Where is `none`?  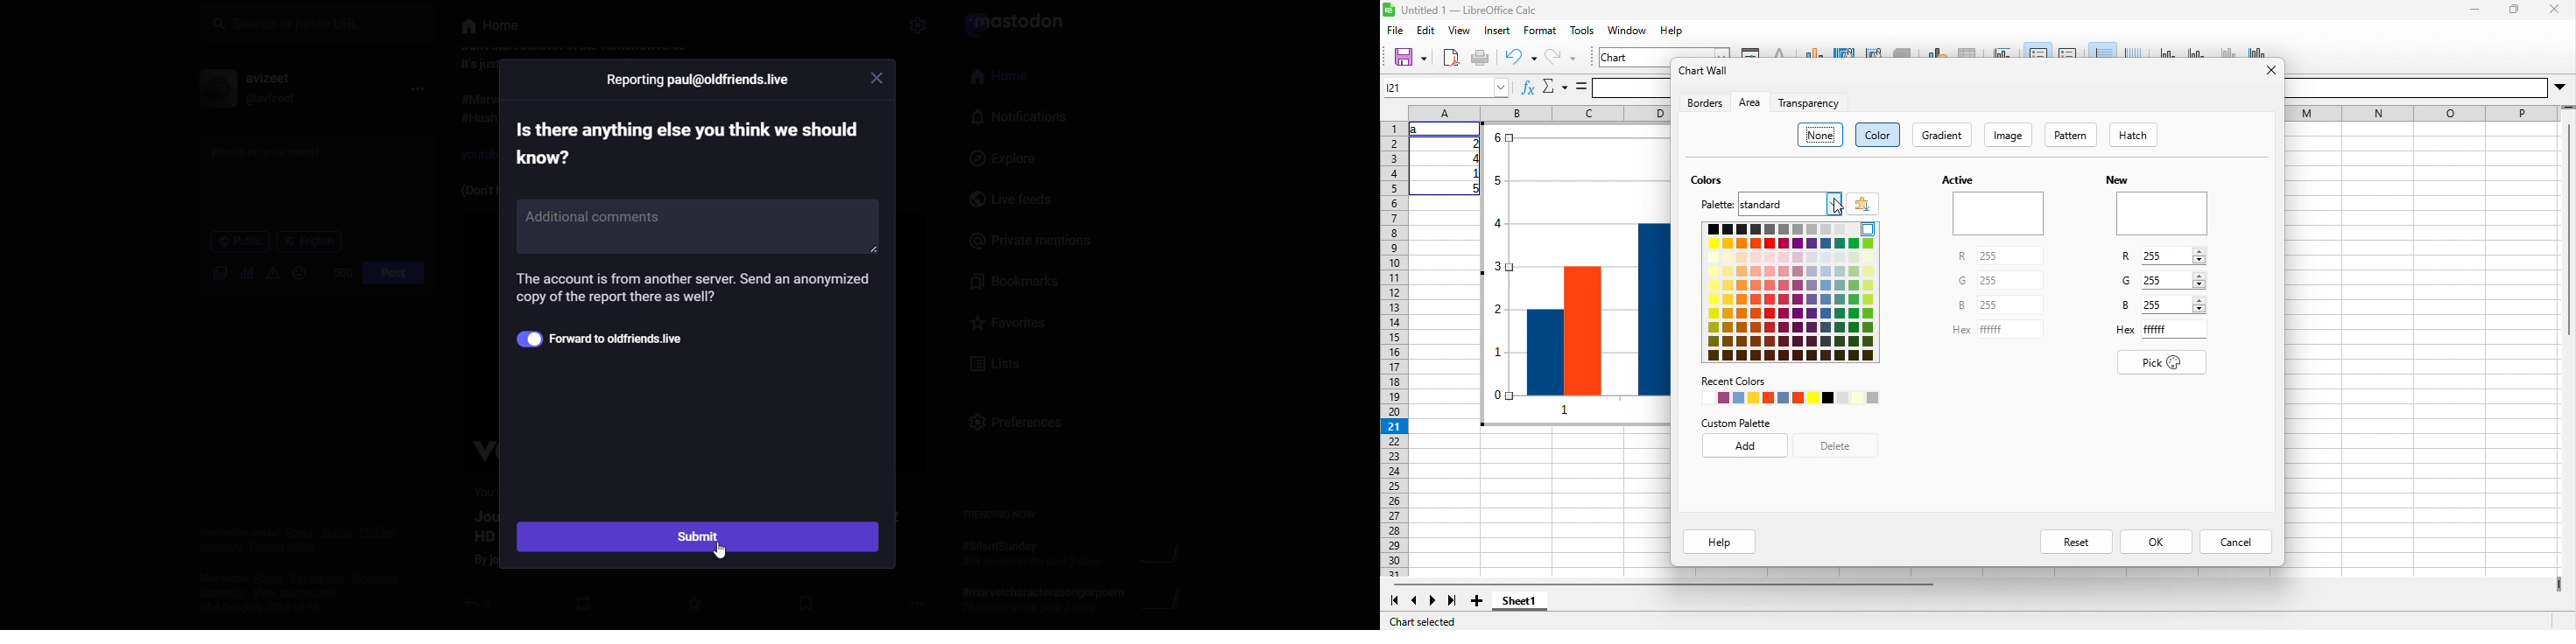
none is located at coordinates (1819, 135).